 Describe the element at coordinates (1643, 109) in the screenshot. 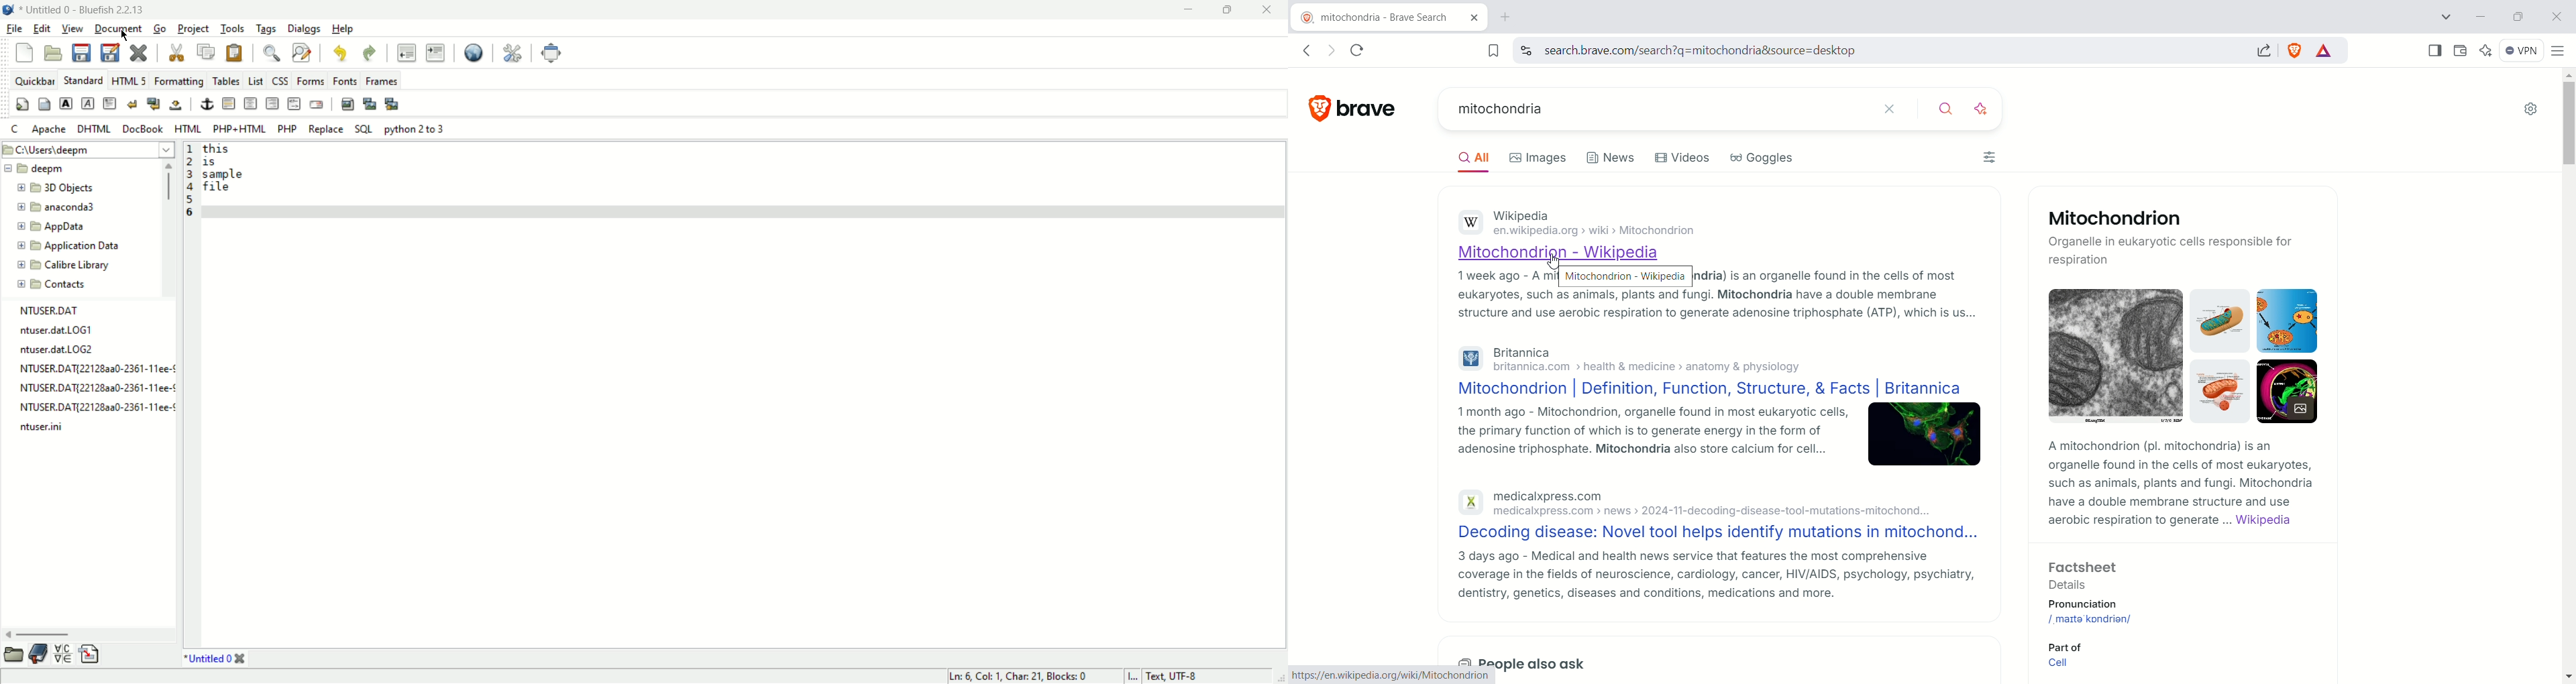

I see `current search` at that location.